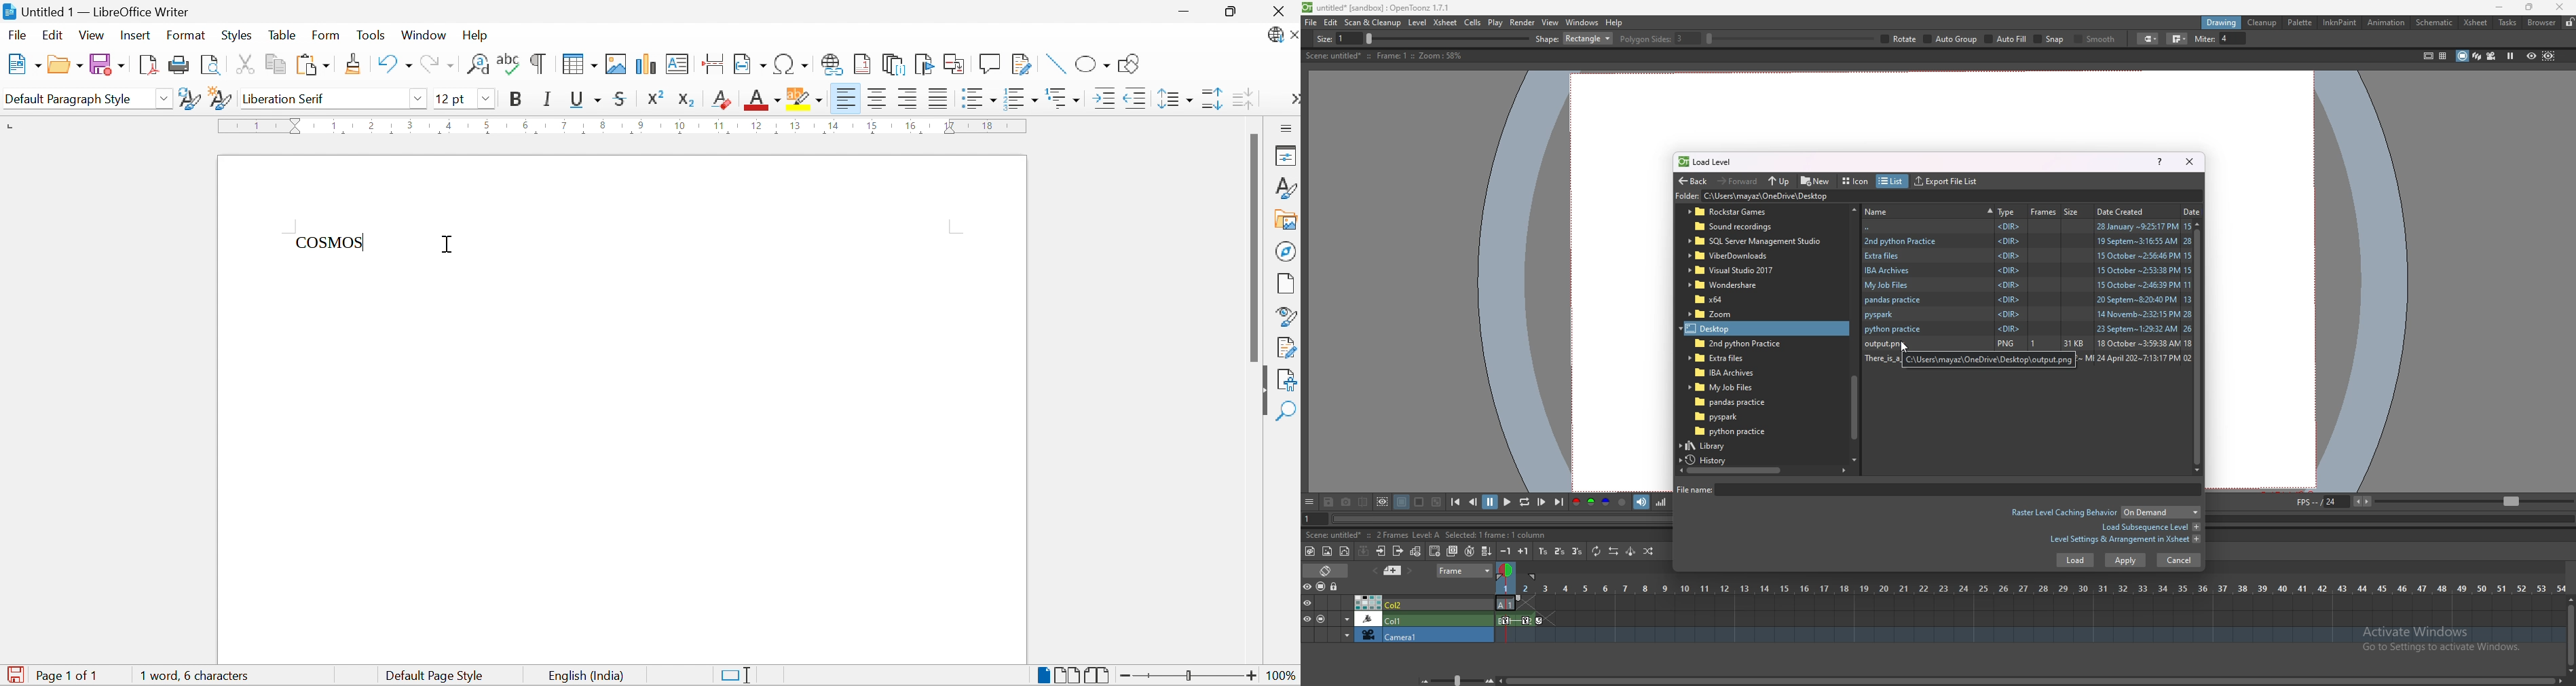 The width and height of the screenshot is (2576, 700). What do you see at coordinates (1738, 180) in the screenshot?
I see `forward` at bounding box center [1738, 180].